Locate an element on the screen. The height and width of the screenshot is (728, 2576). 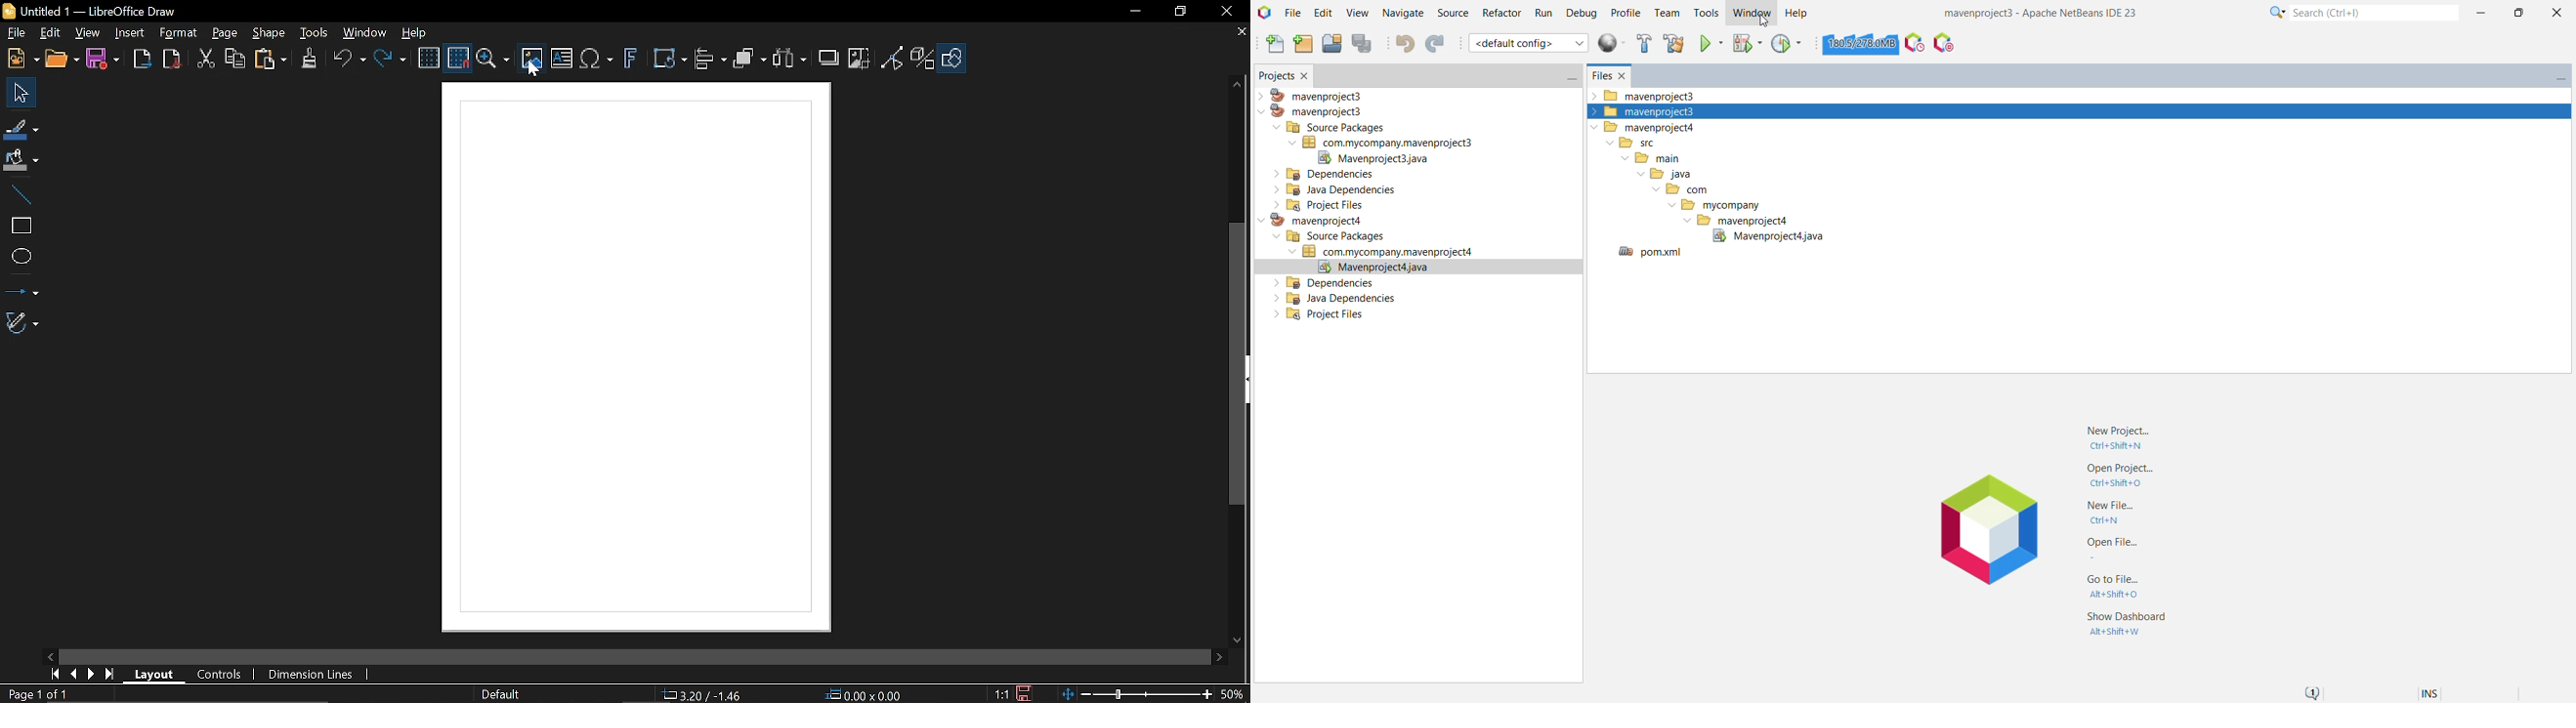
Fill color is located at coordinates (21, 160).